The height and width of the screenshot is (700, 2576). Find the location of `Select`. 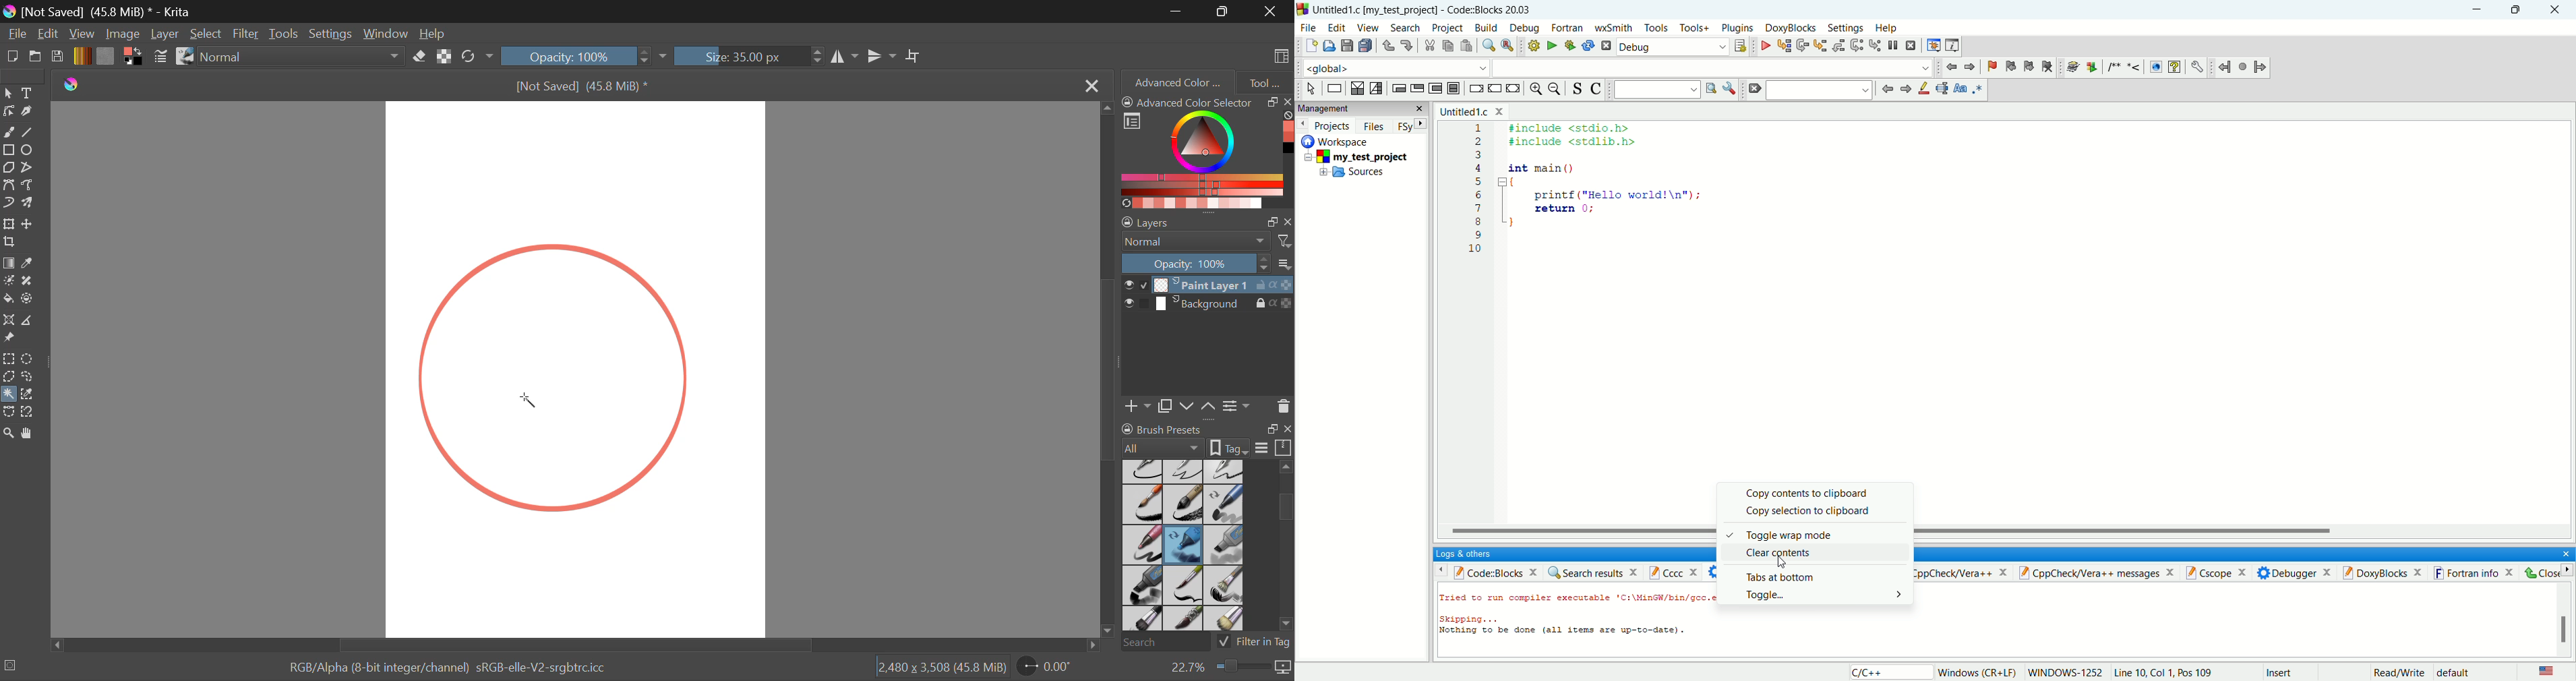

Select is located at coordinates (207, 35).